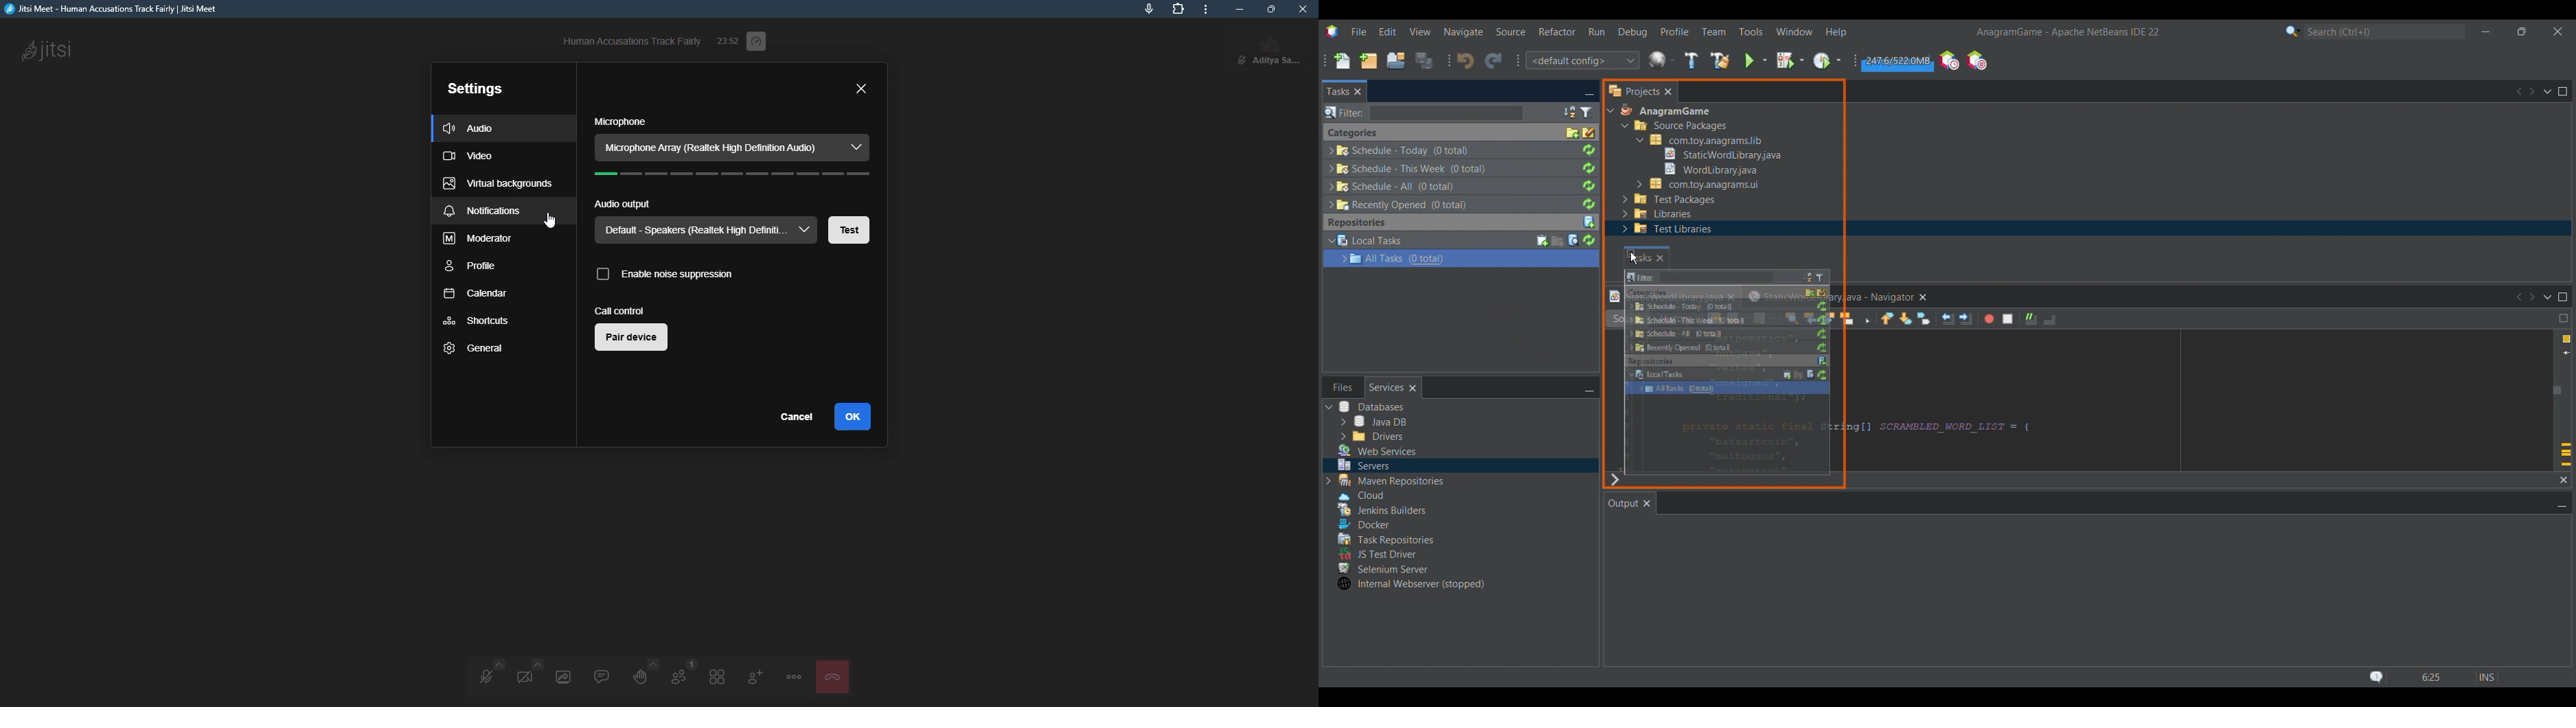 The height and width of the screenshot is (728, 2576). I want to click on , so click(1384, 537).